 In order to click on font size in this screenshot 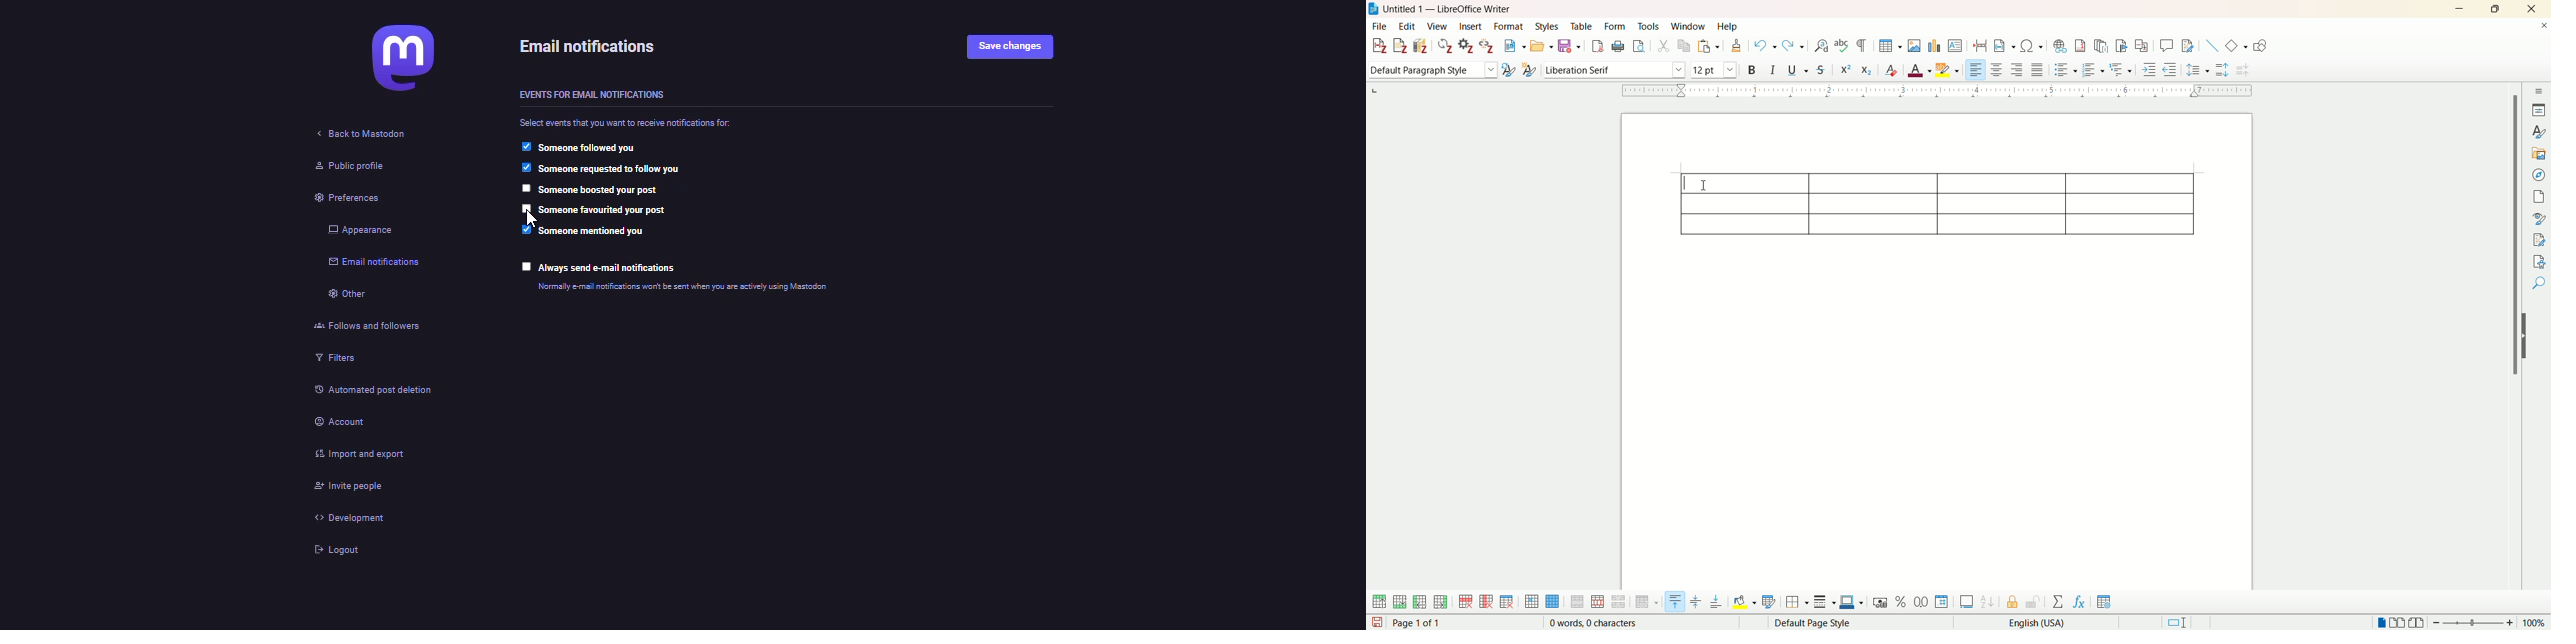, I will do `click(1713, 71)`.